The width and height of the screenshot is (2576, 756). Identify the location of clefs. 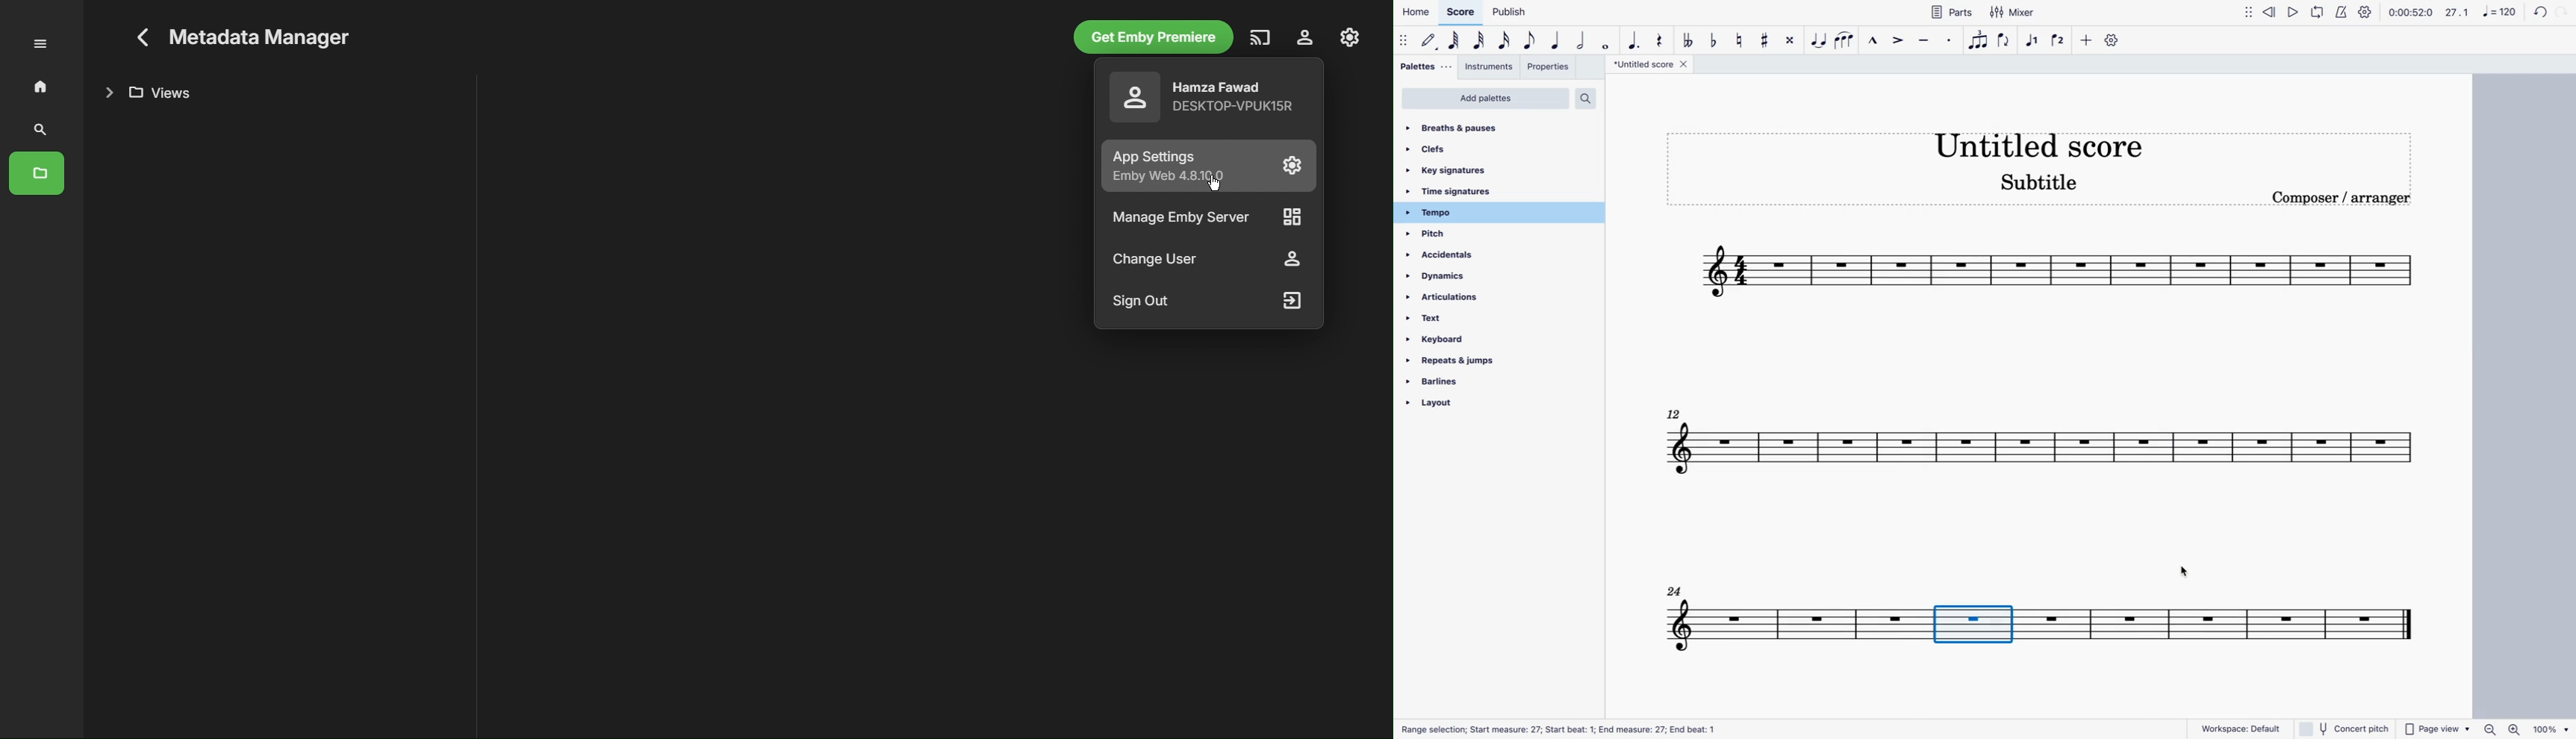
(1449, 153).